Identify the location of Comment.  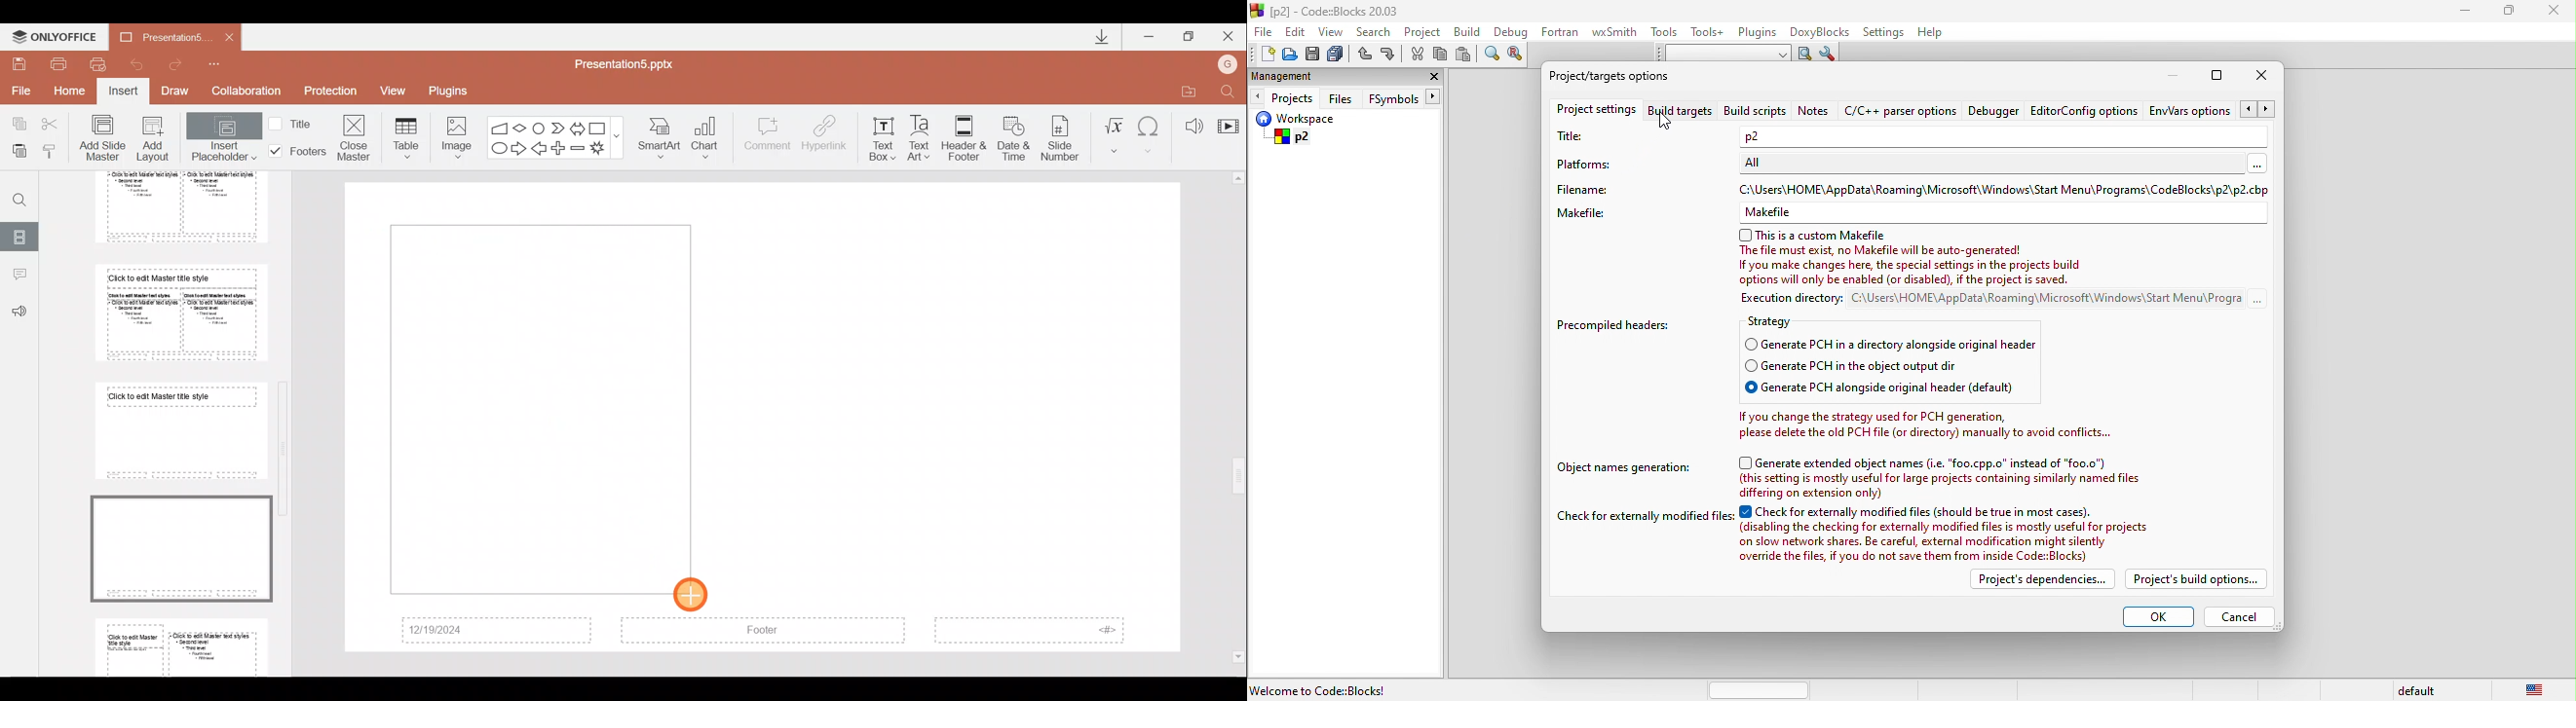
(768, 140).